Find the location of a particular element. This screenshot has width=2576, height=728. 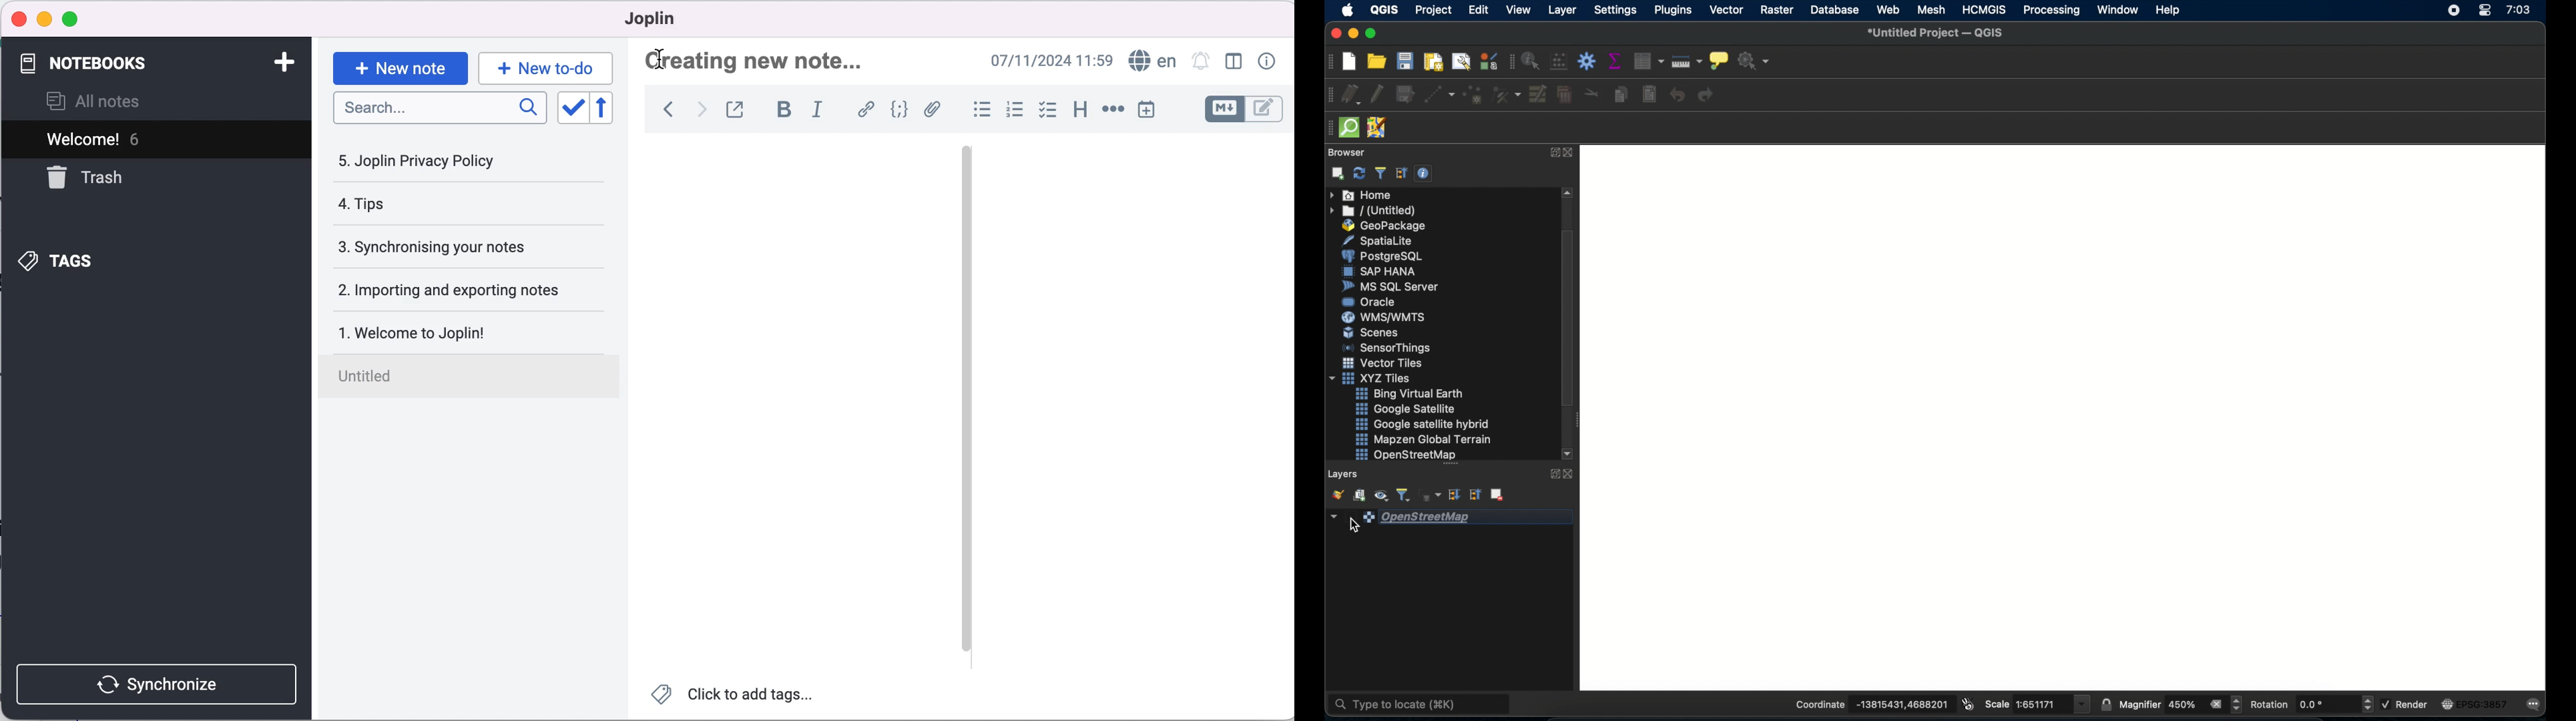

render is located at coordinates (2408, 705).